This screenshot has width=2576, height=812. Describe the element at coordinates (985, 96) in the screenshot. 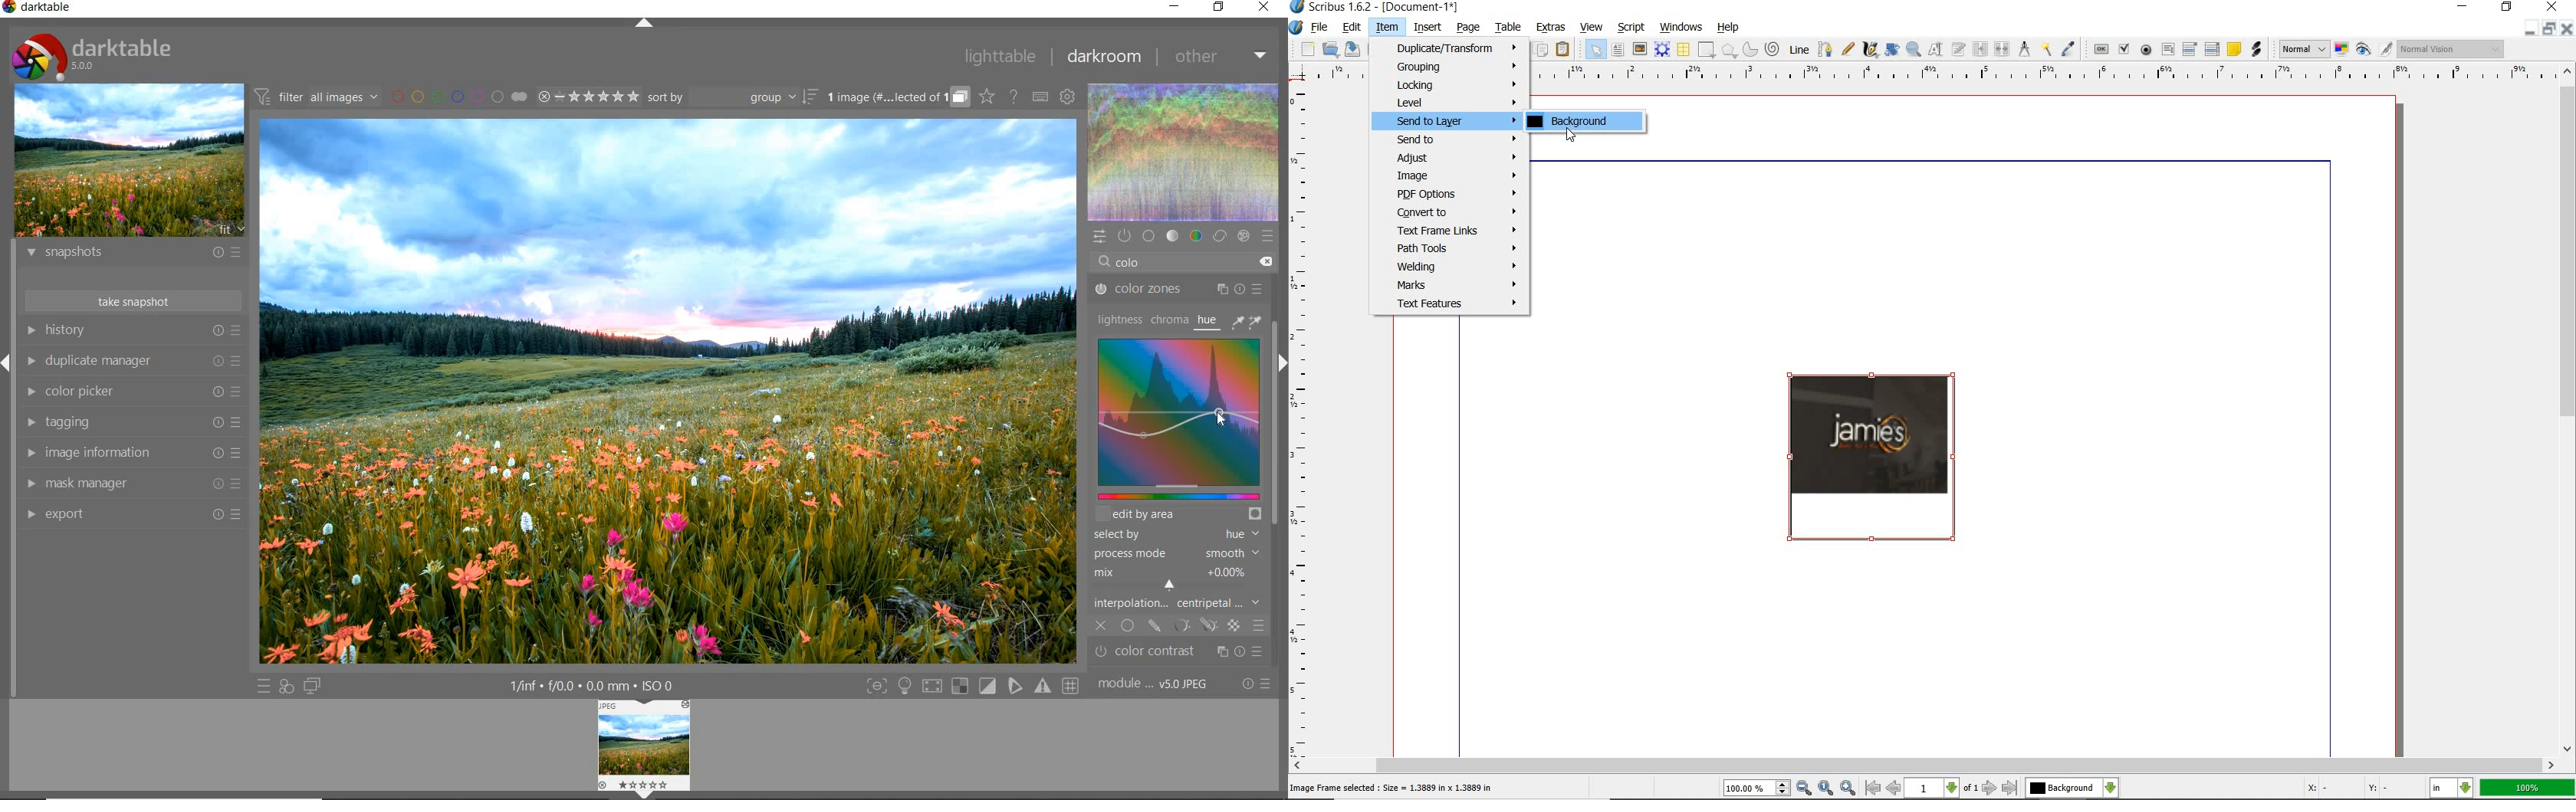

I see `click to change overlays on thumbnails` at that location.